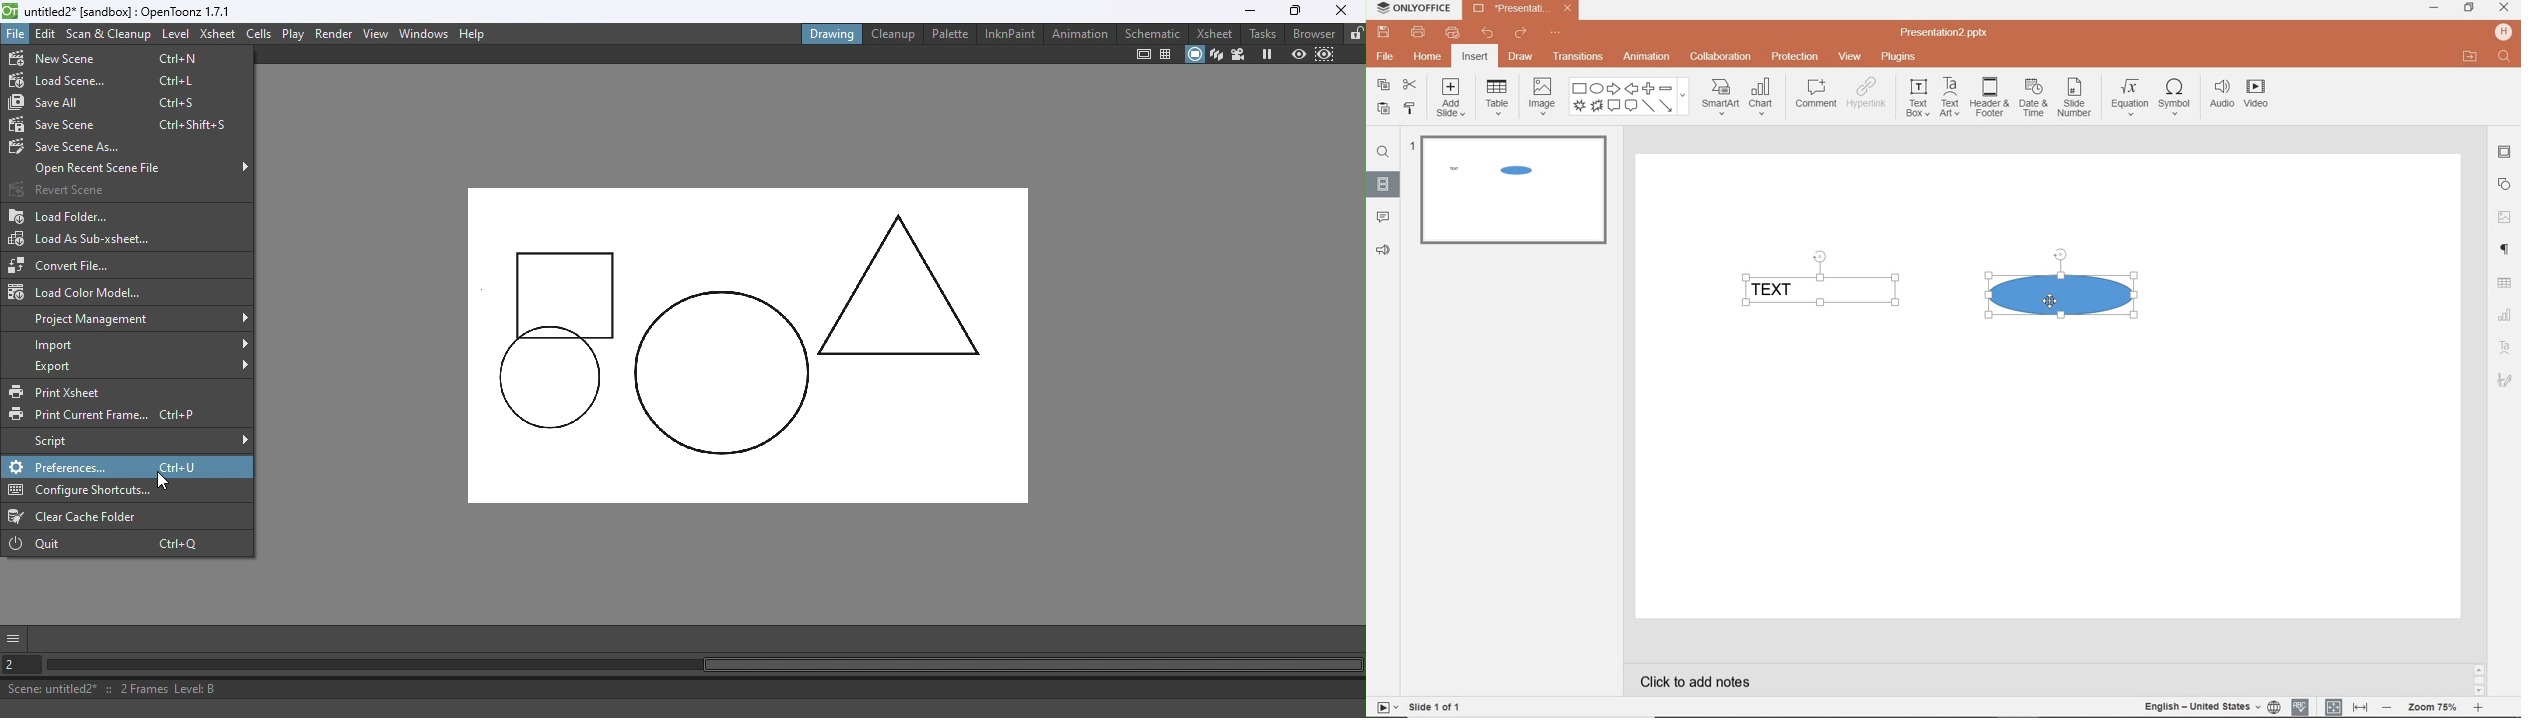 The width and height of the screenshot is (2548, 728). Describe the element at coordinates (2302, 706) in the screenshot. I see `SPELL CHECKING` at that location.